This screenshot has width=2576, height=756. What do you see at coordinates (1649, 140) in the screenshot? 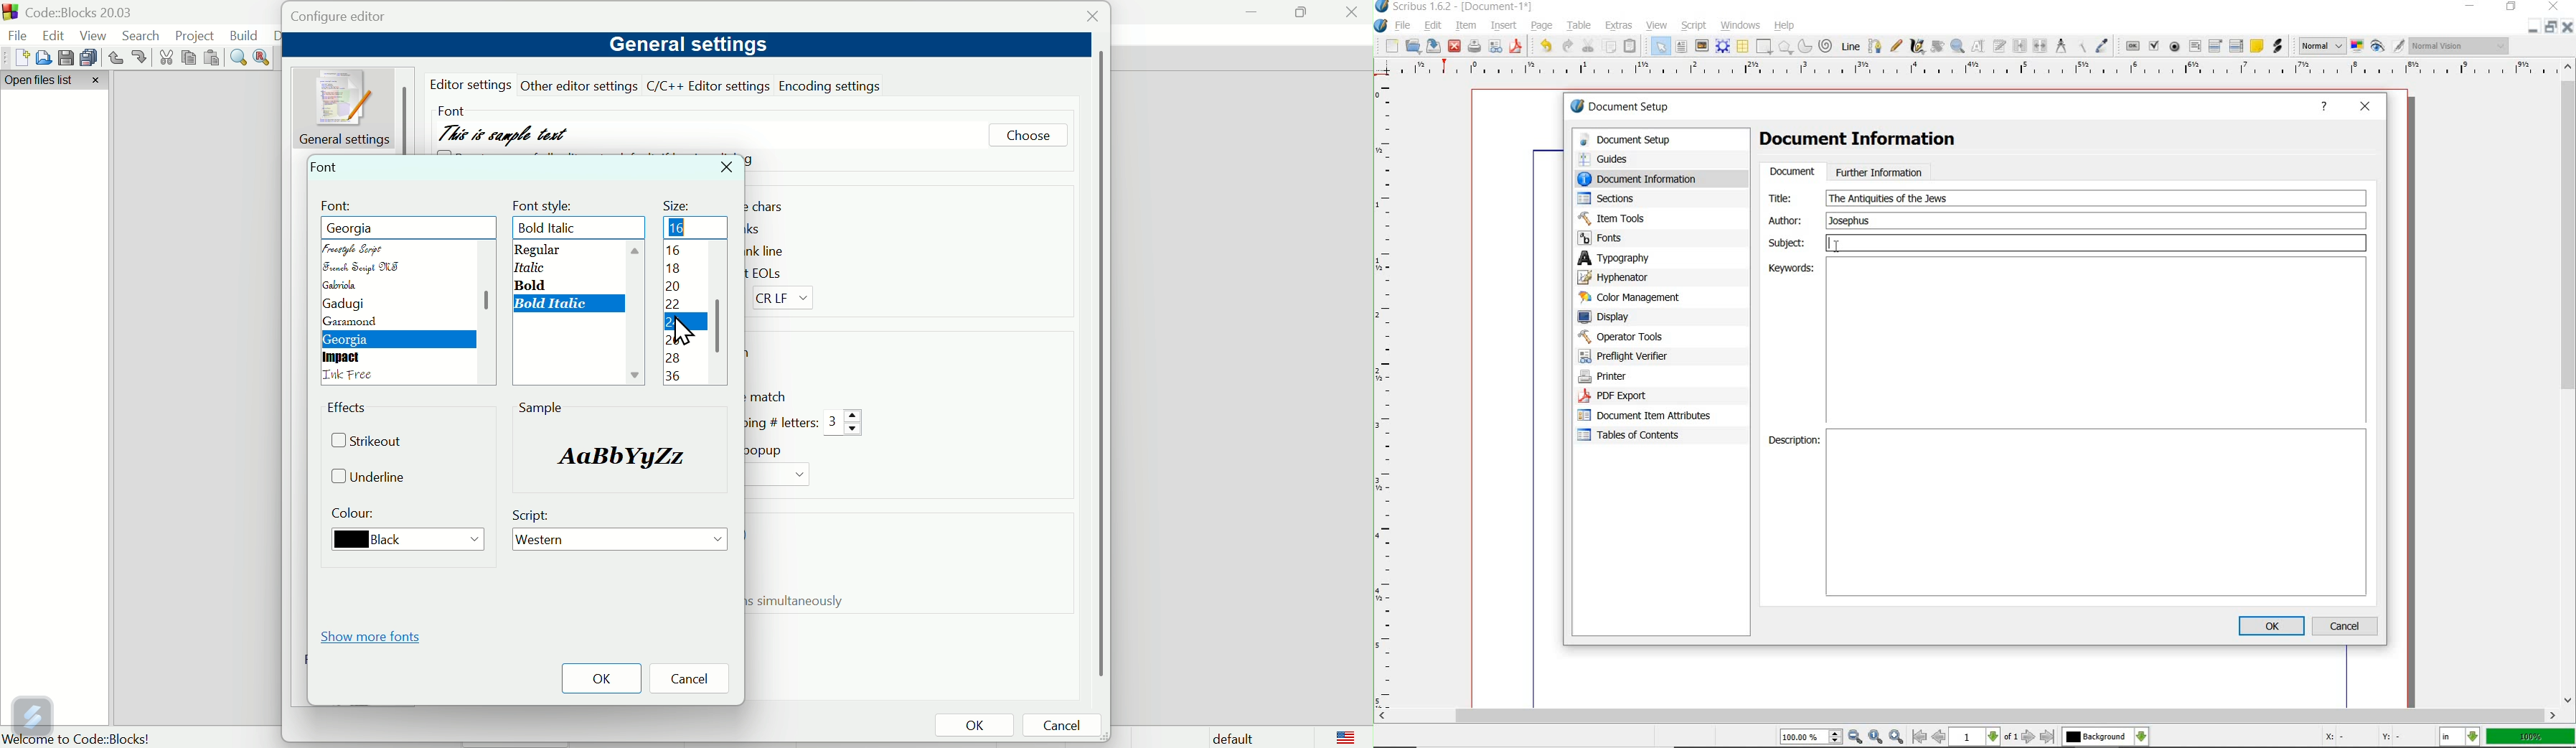
I see `document setup` at bounding box center [1649, 140].